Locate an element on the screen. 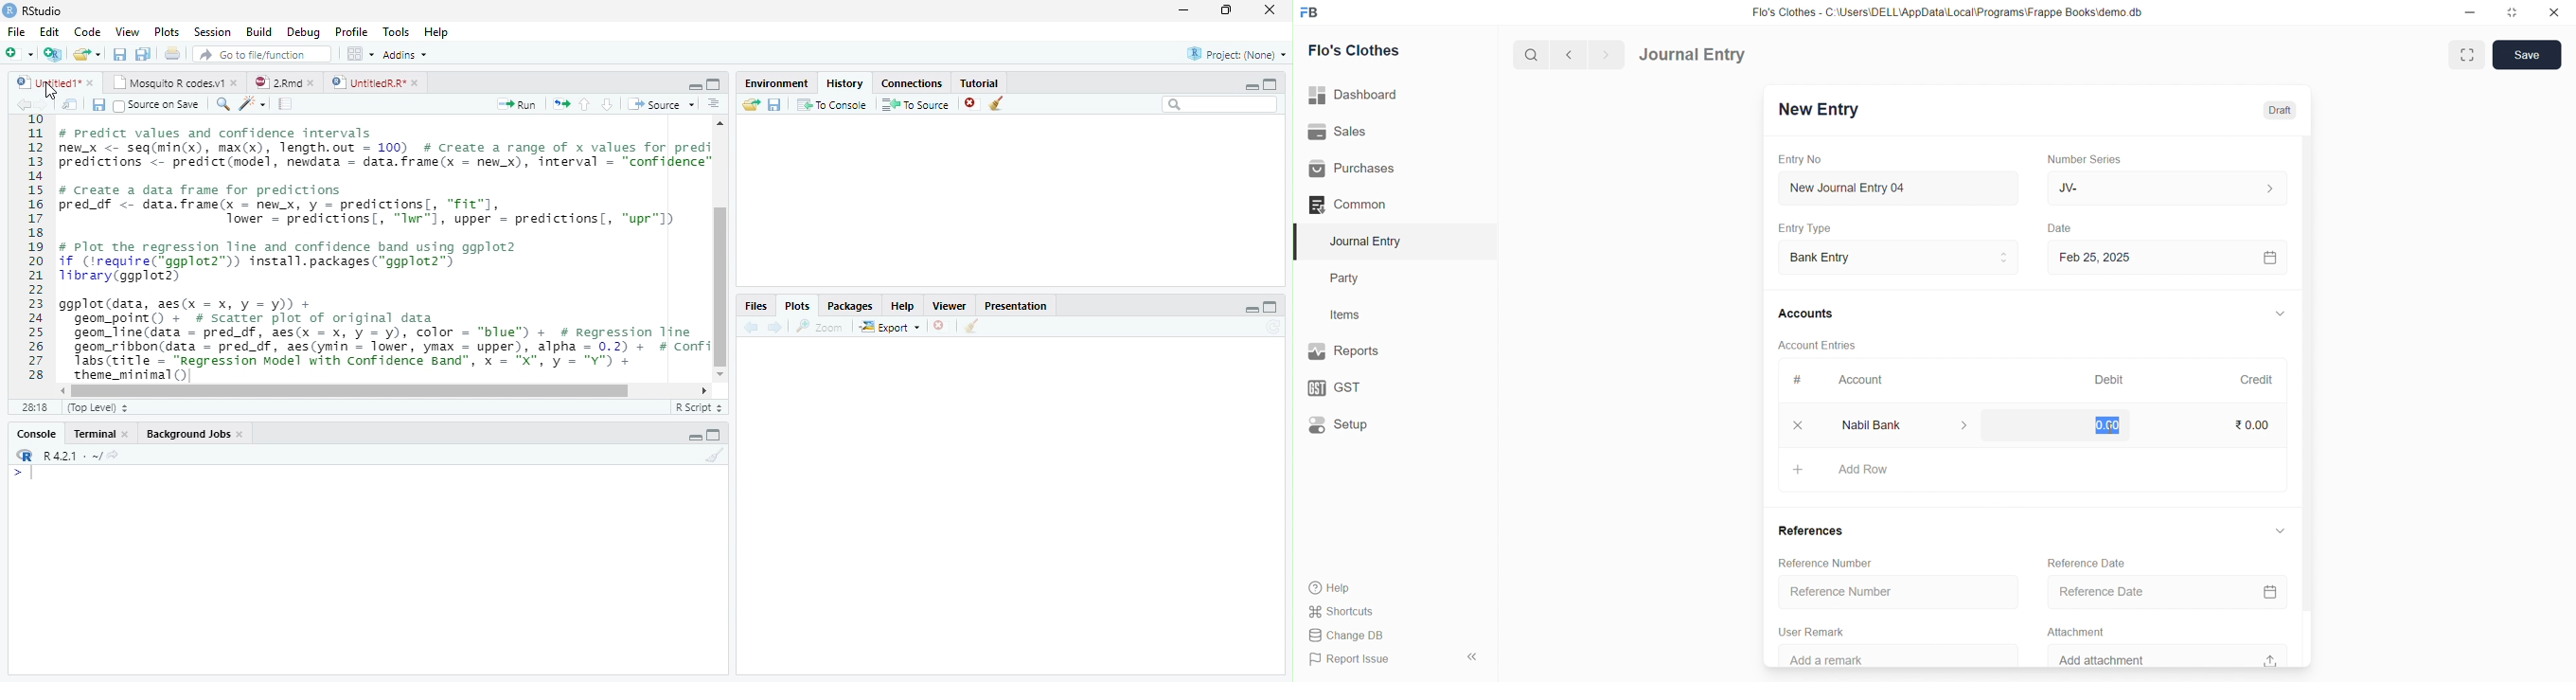 The width and height of the screenshot is (2576, 700). Addins is located at coordinates (406, 54).